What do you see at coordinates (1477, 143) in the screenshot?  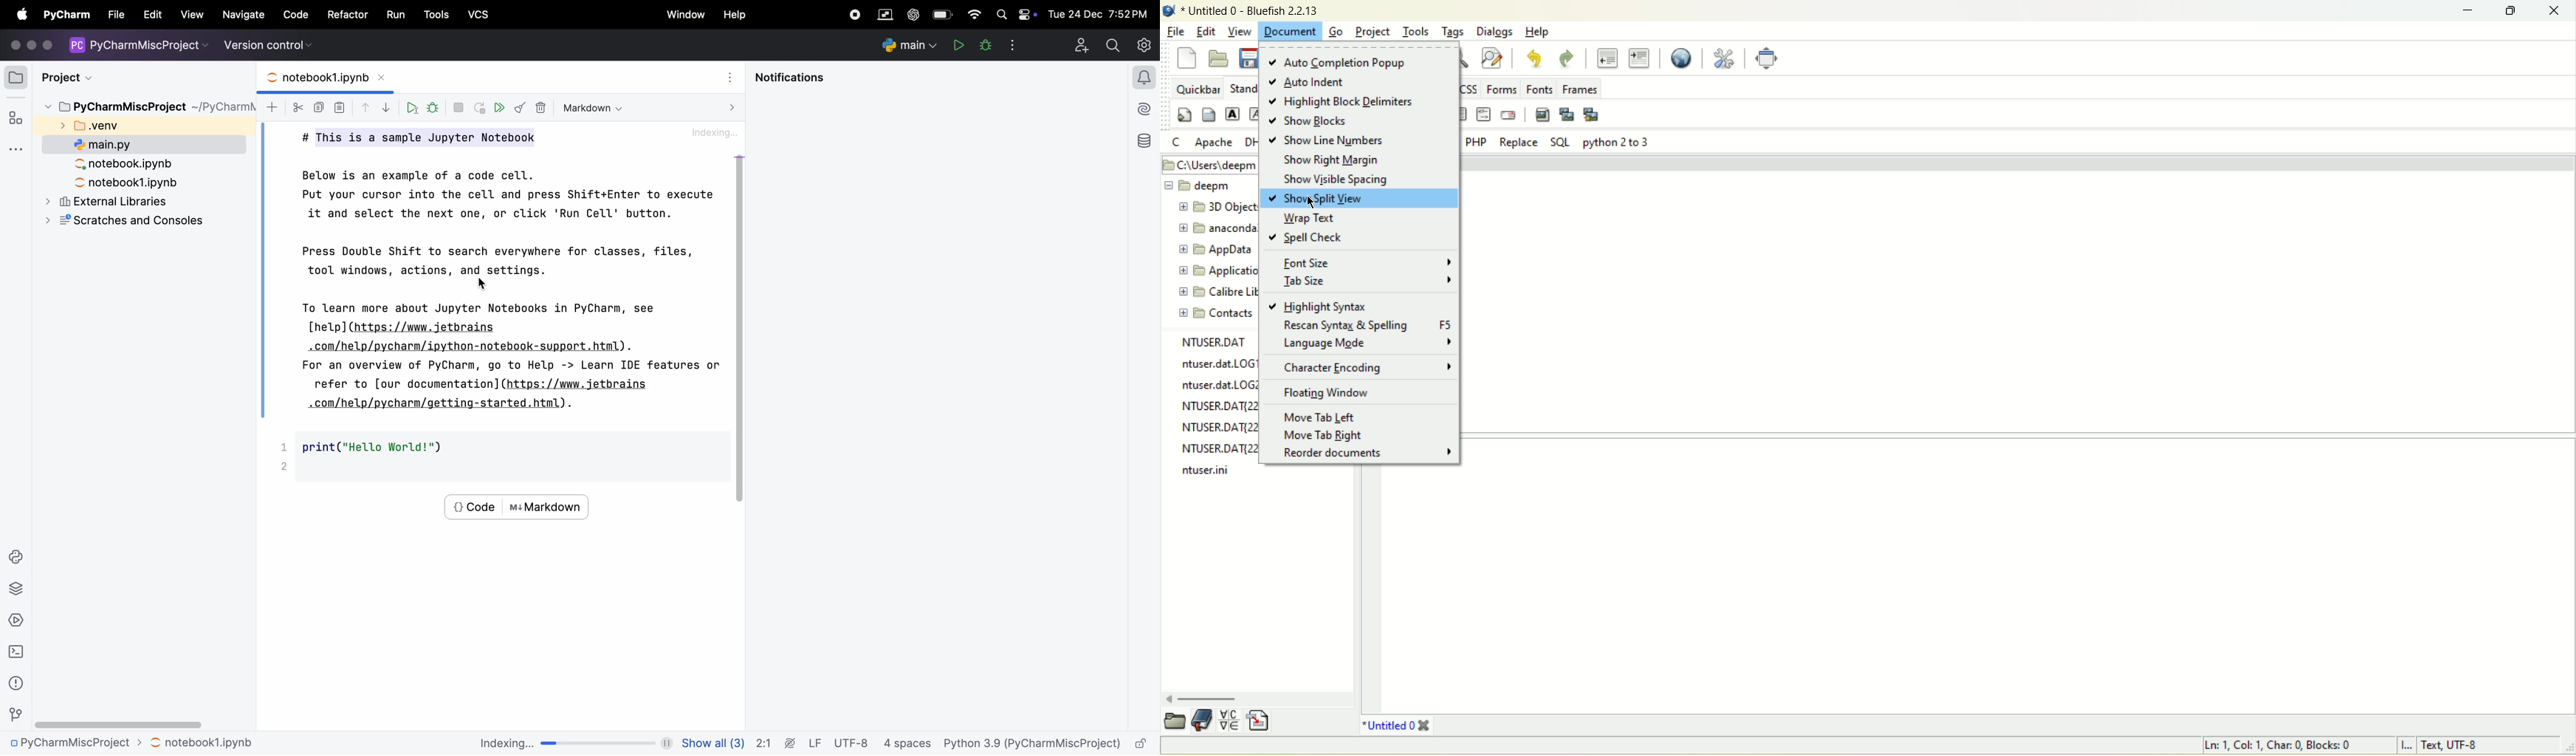 I see `PHP` at bounding box center [1477, 143].